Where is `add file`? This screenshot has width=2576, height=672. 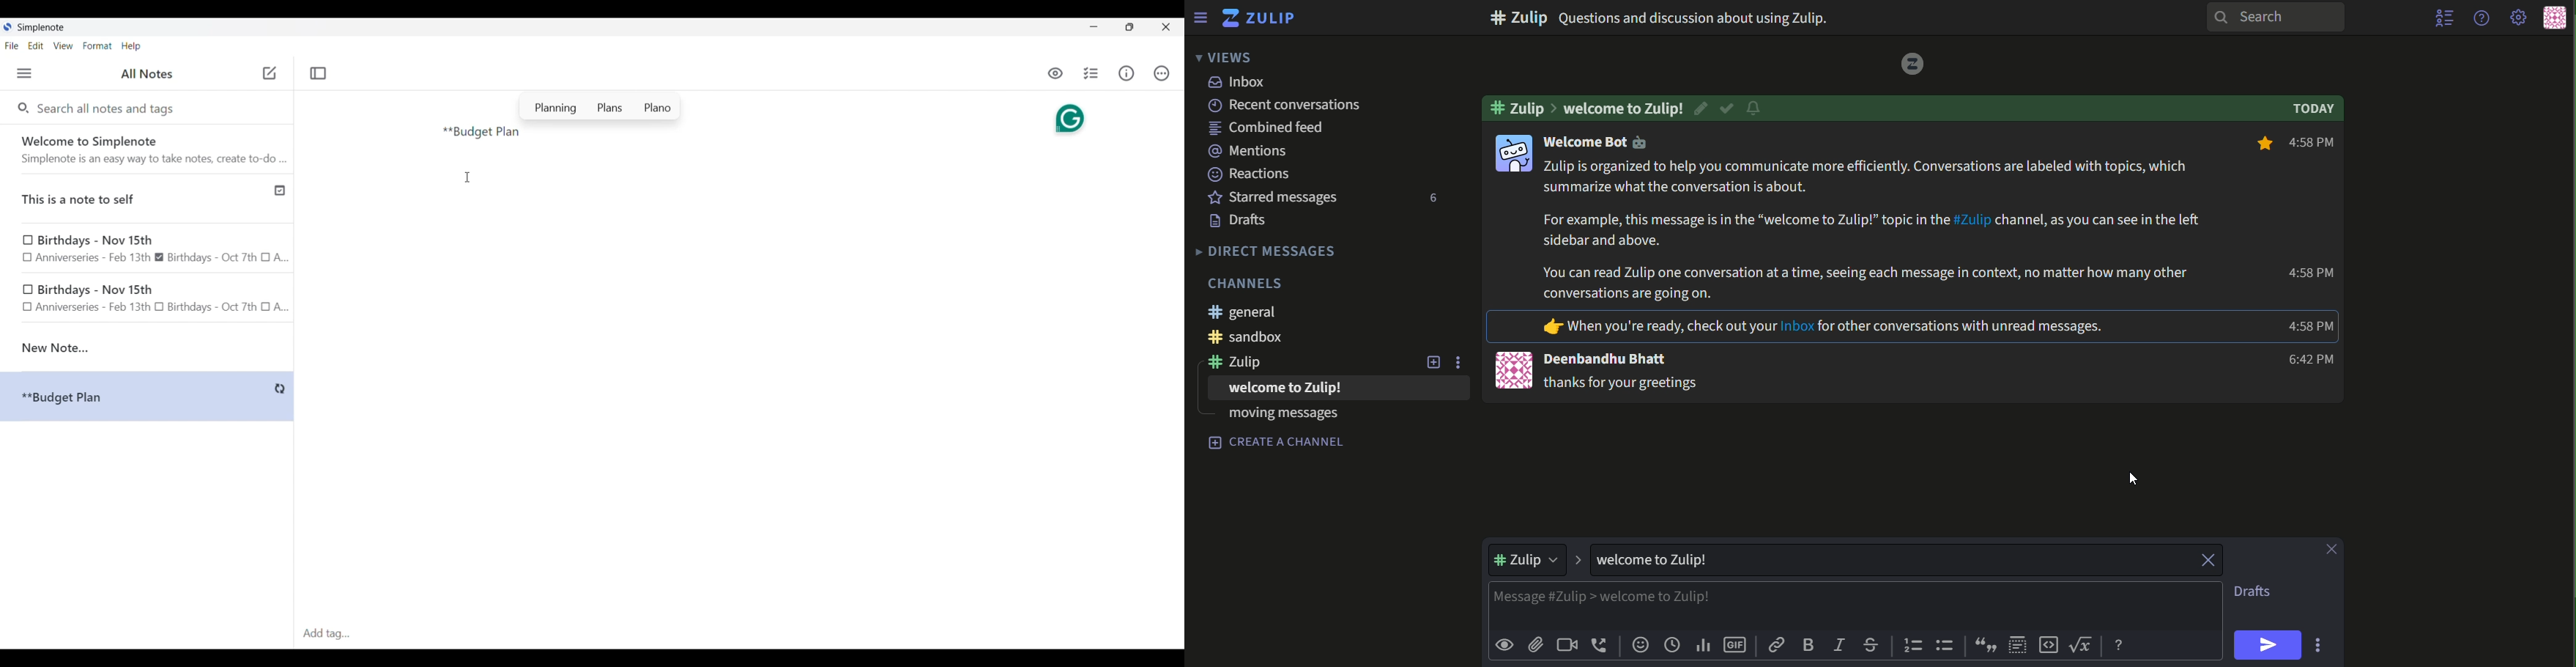
add file is located at coordinates (1536, 646).